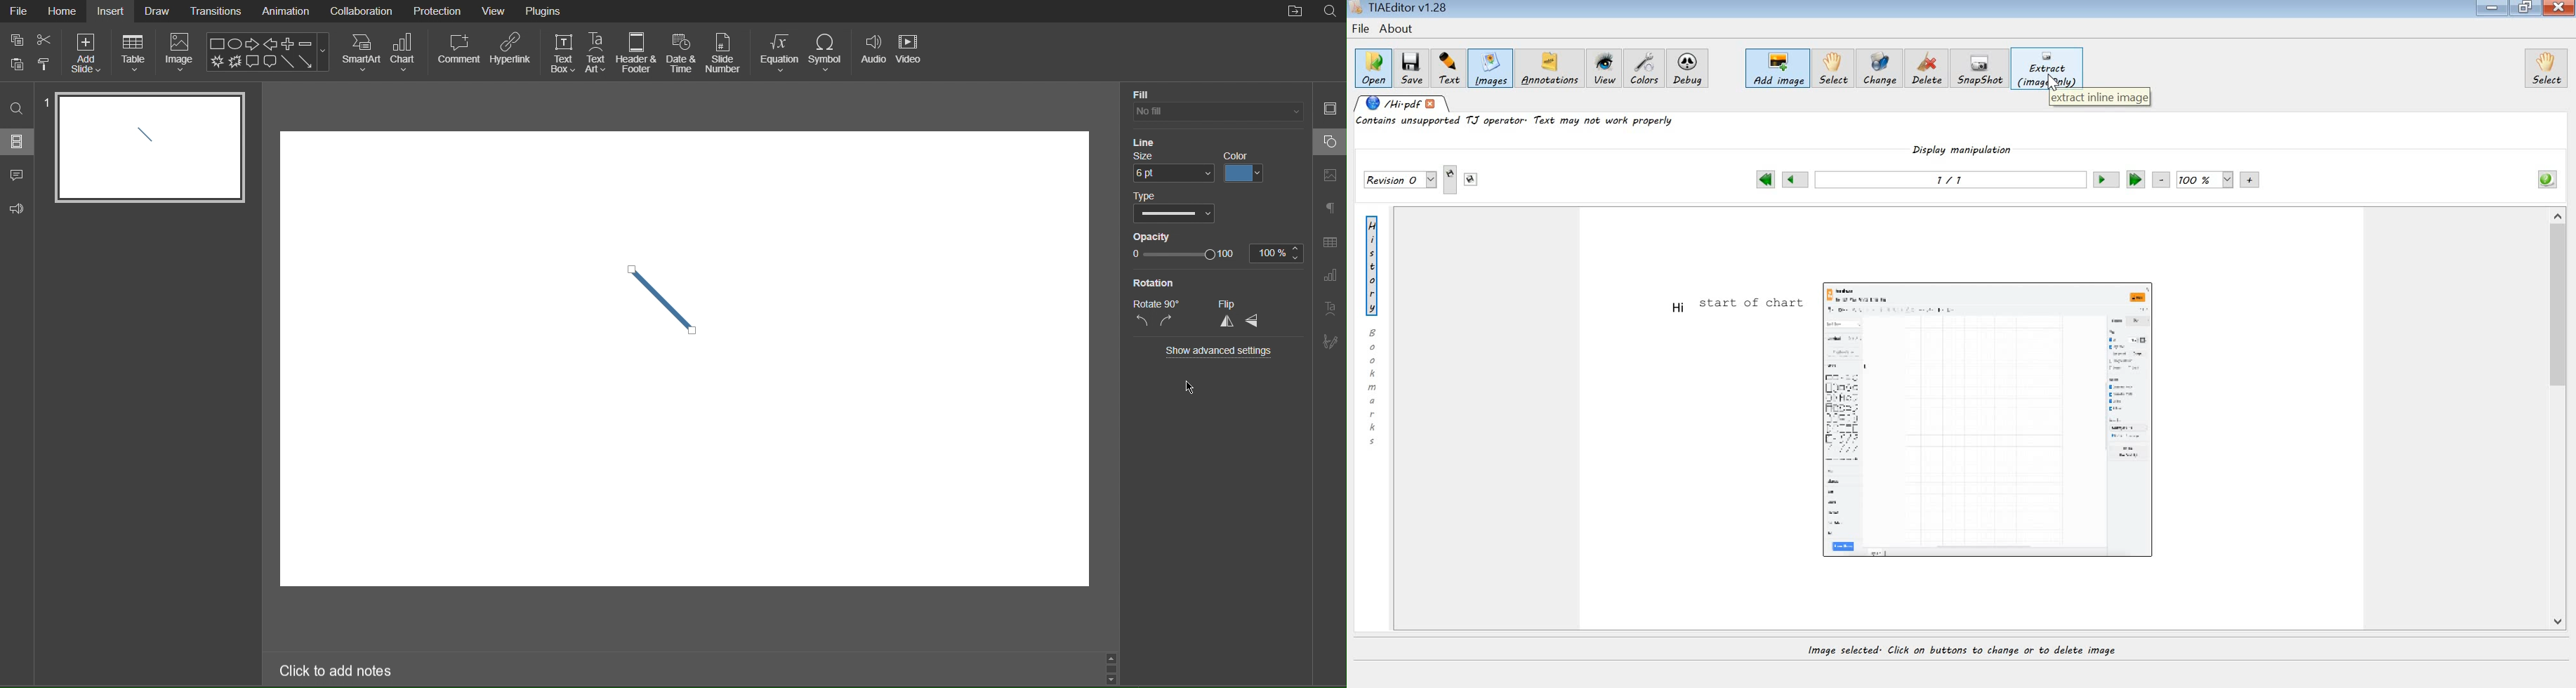 This screenshot has height=700, width=2576. Describe the element at coordinates (1227, 323) in the screenshot. I see `Vertical Flip` at that location.